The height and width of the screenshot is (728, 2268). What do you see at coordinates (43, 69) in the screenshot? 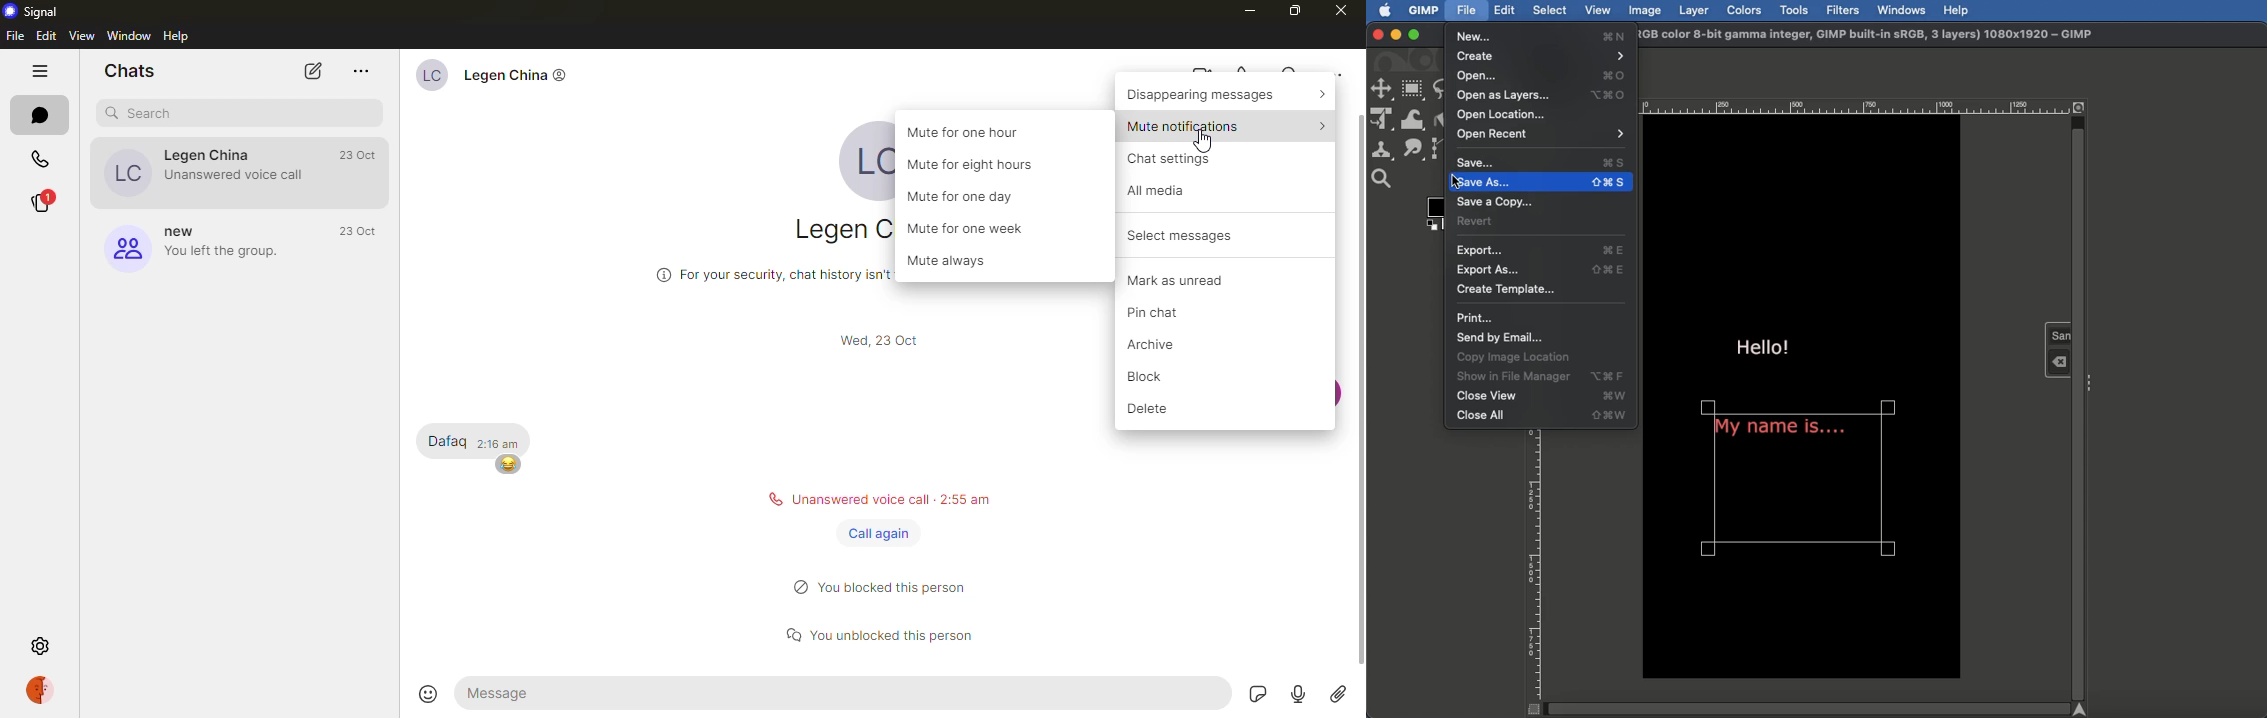
I see `hide tabs` at bounding box center [43, 69].